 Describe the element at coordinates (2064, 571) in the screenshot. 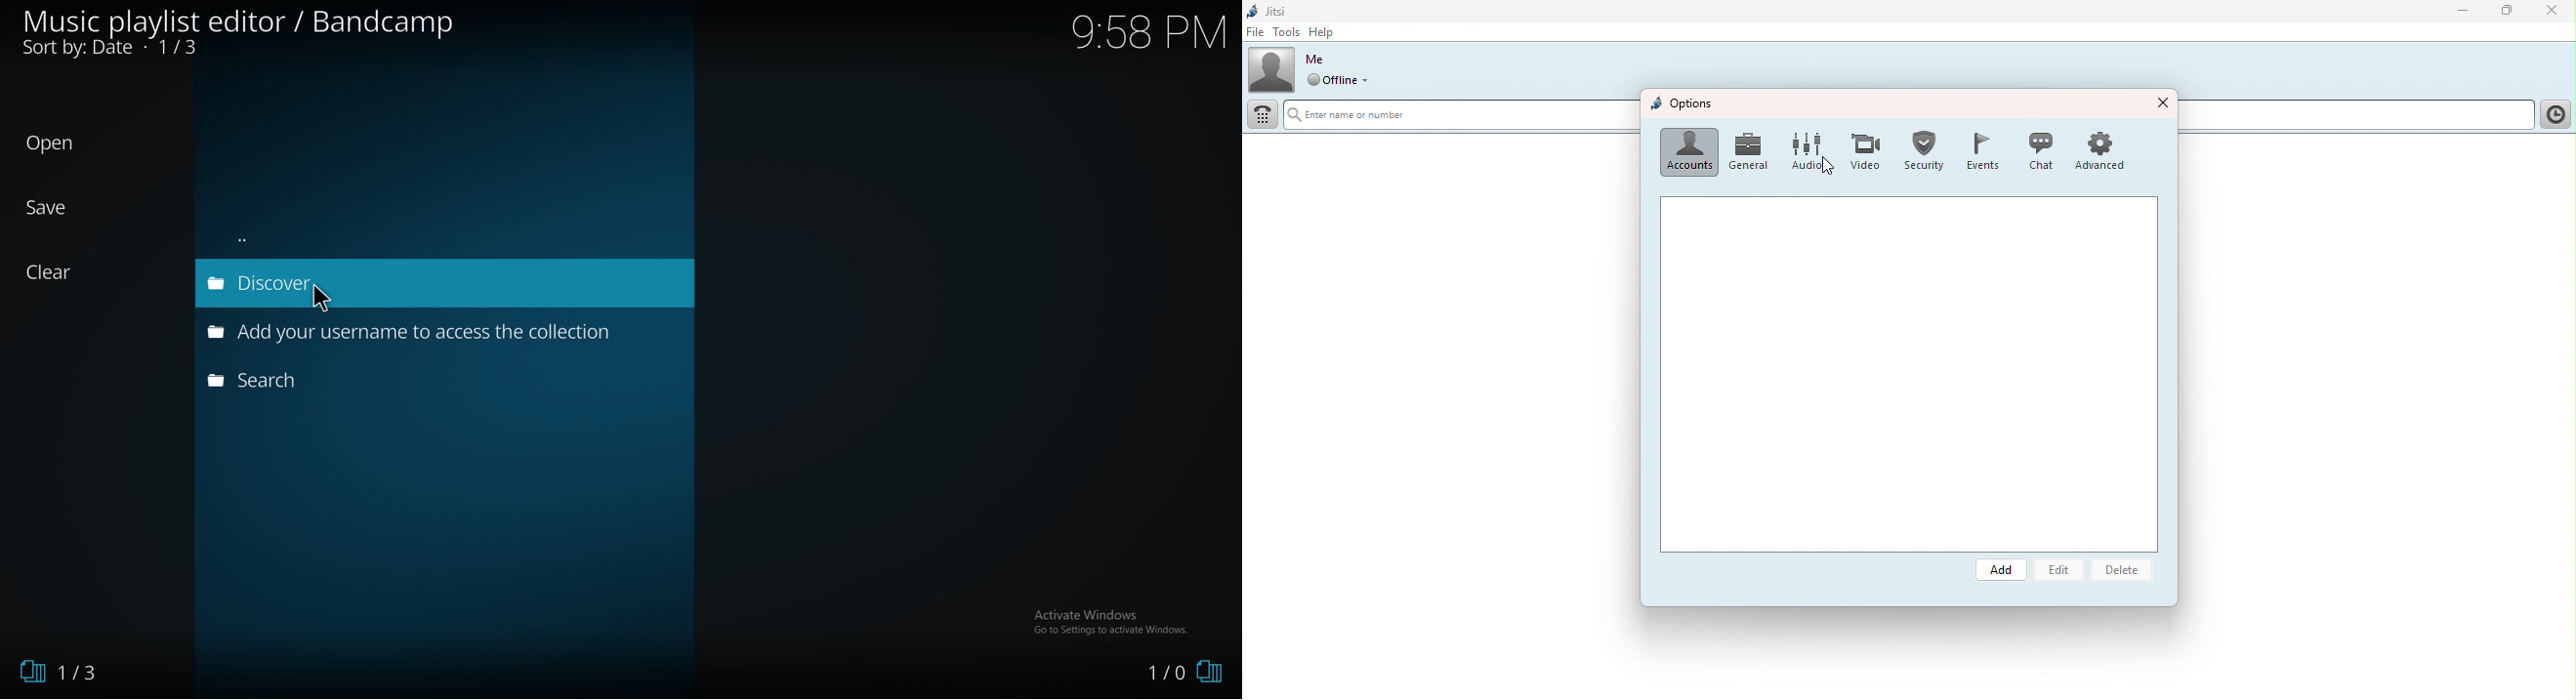

I see `Edit` at that location.